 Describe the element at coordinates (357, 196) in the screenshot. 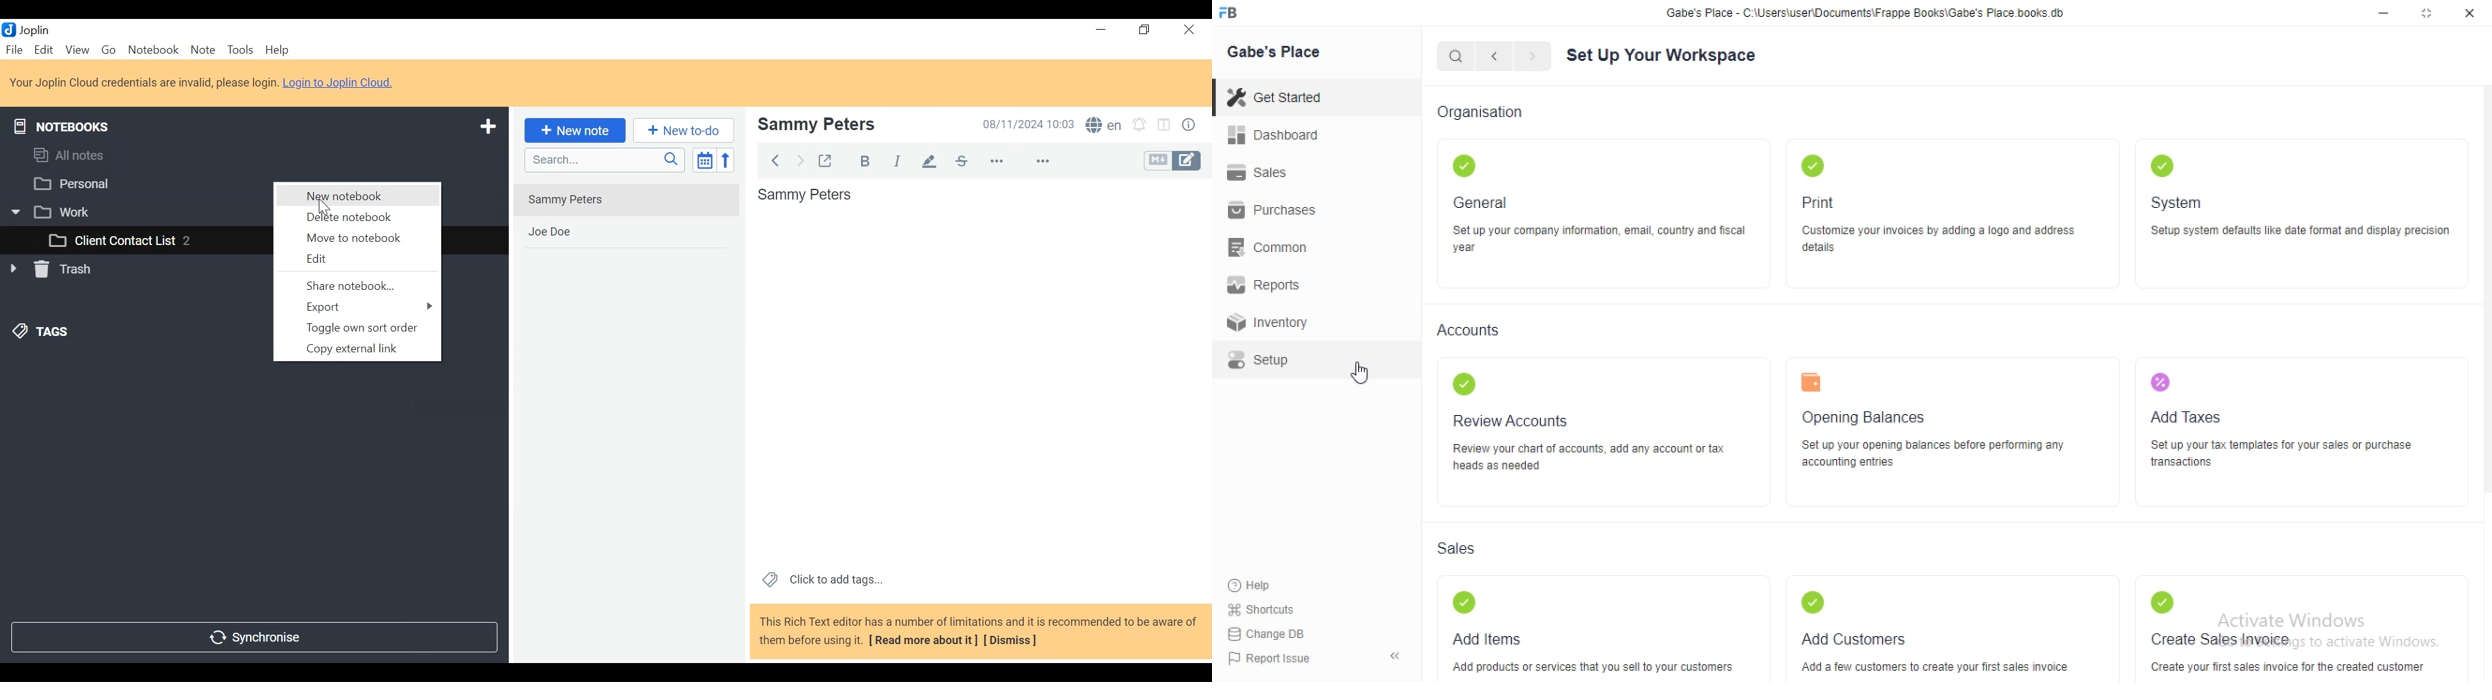

I see `New Notebook` at that location.